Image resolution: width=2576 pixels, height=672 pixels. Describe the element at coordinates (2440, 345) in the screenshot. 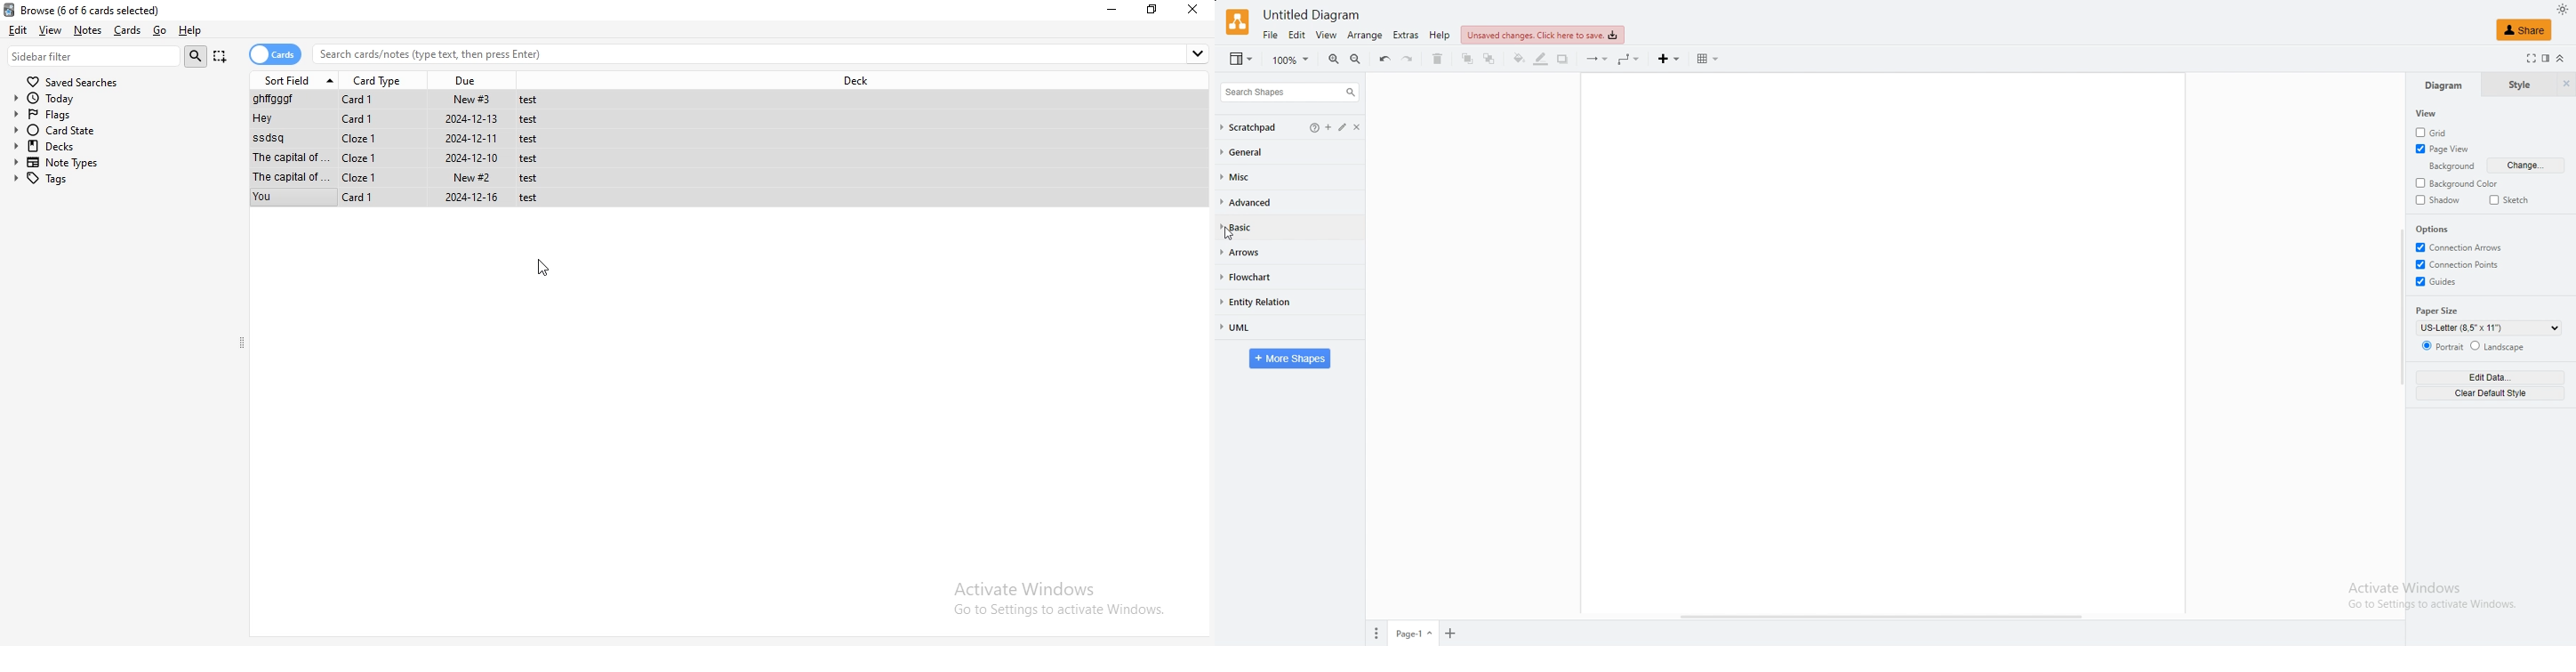

I see `portrait` at that location.